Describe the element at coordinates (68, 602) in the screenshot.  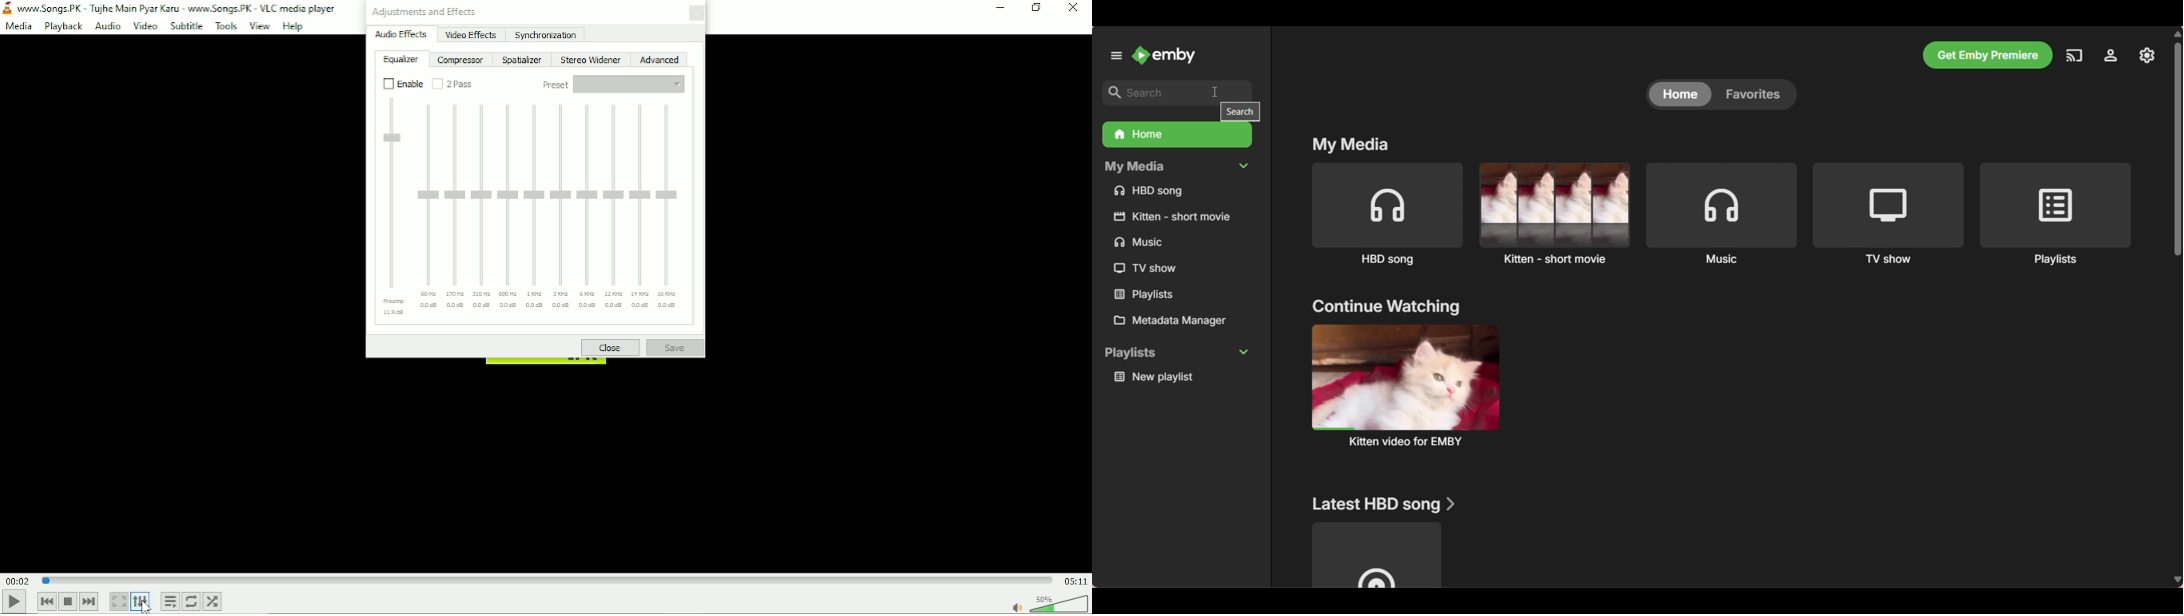
I see `Stop playlist` at that location.